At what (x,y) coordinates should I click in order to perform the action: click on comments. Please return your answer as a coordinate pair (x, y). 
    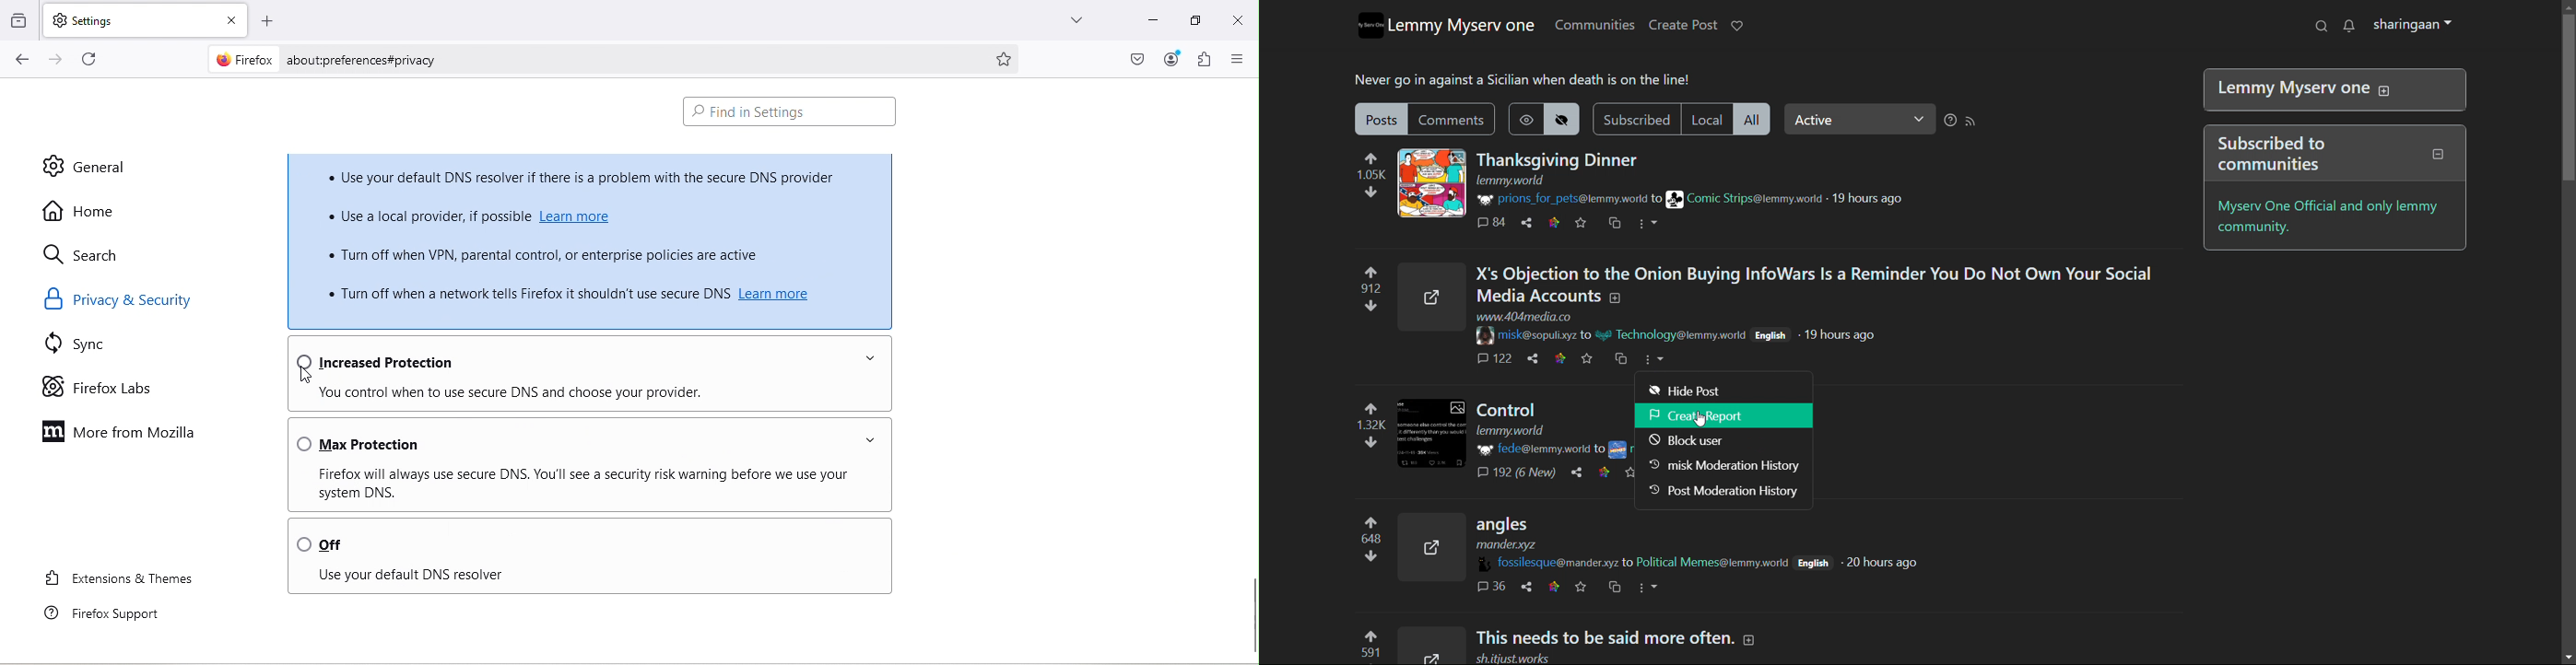
    Looking at the image, I should click on (1489, 587).